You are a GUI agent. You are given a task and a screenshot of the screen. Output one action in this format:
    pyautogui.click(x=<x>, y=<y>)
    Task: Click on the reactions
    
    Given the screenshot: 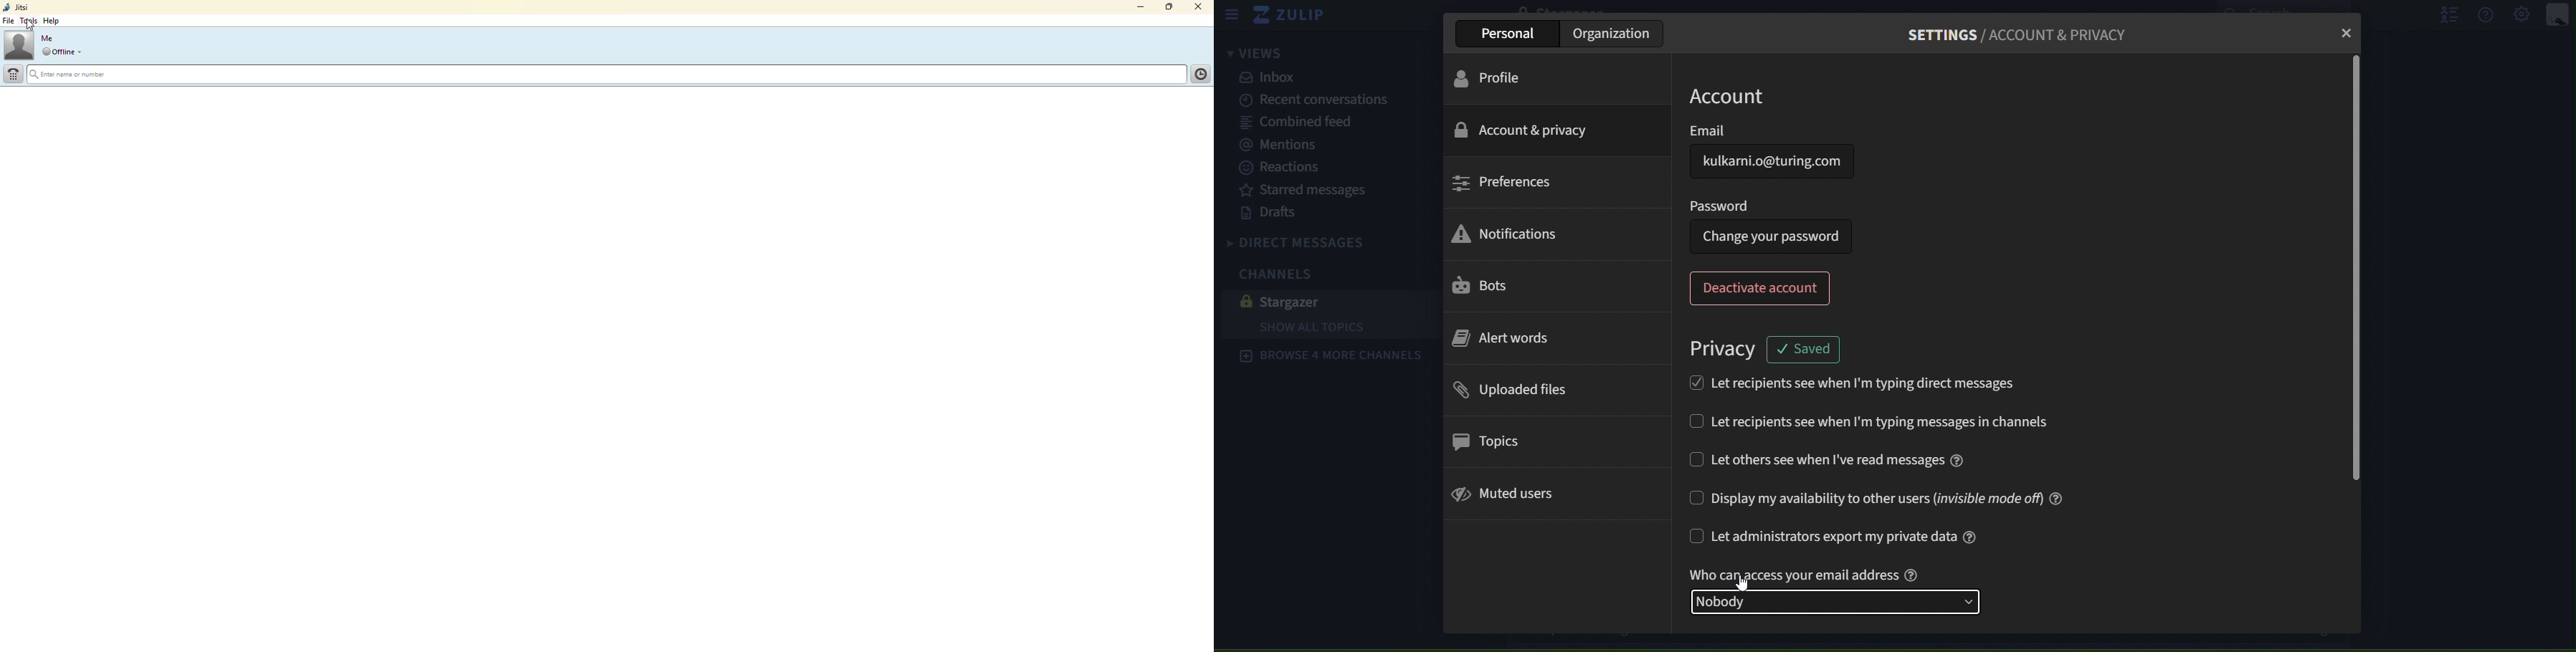 What is the action you would take?
    pyautogui.click(x=1294, y=168)
    